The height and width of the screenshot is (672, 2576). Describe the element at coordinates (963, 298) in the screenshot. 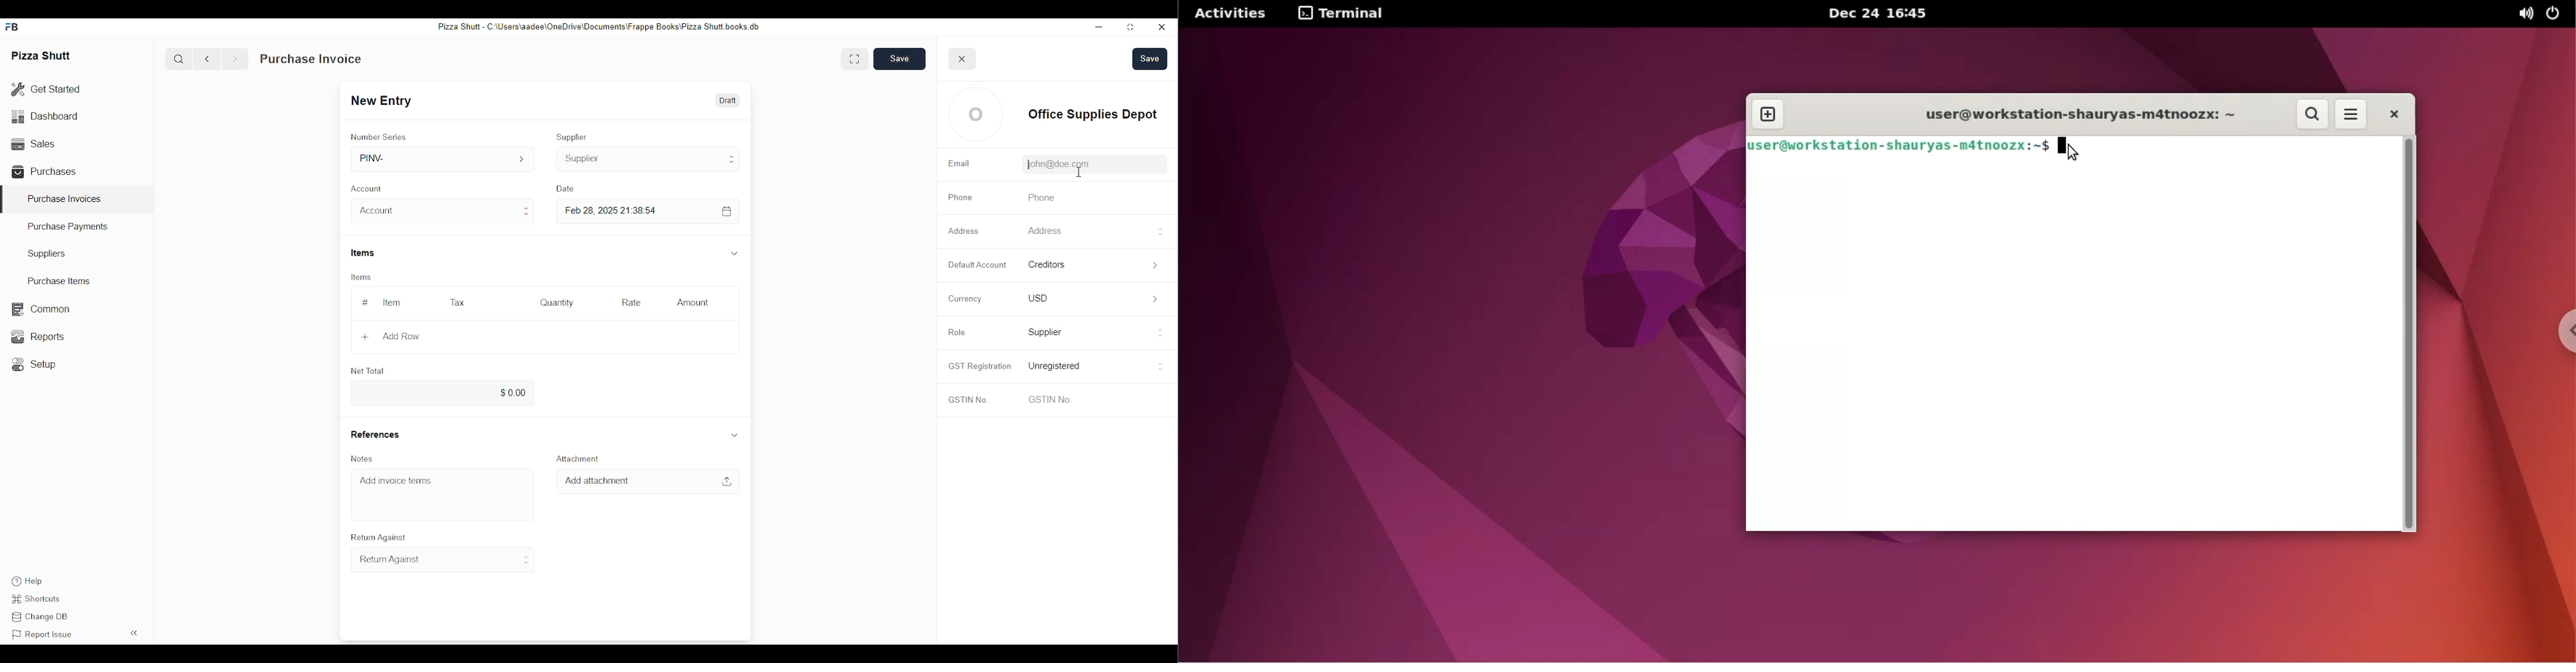

I see `Currency` at that location.